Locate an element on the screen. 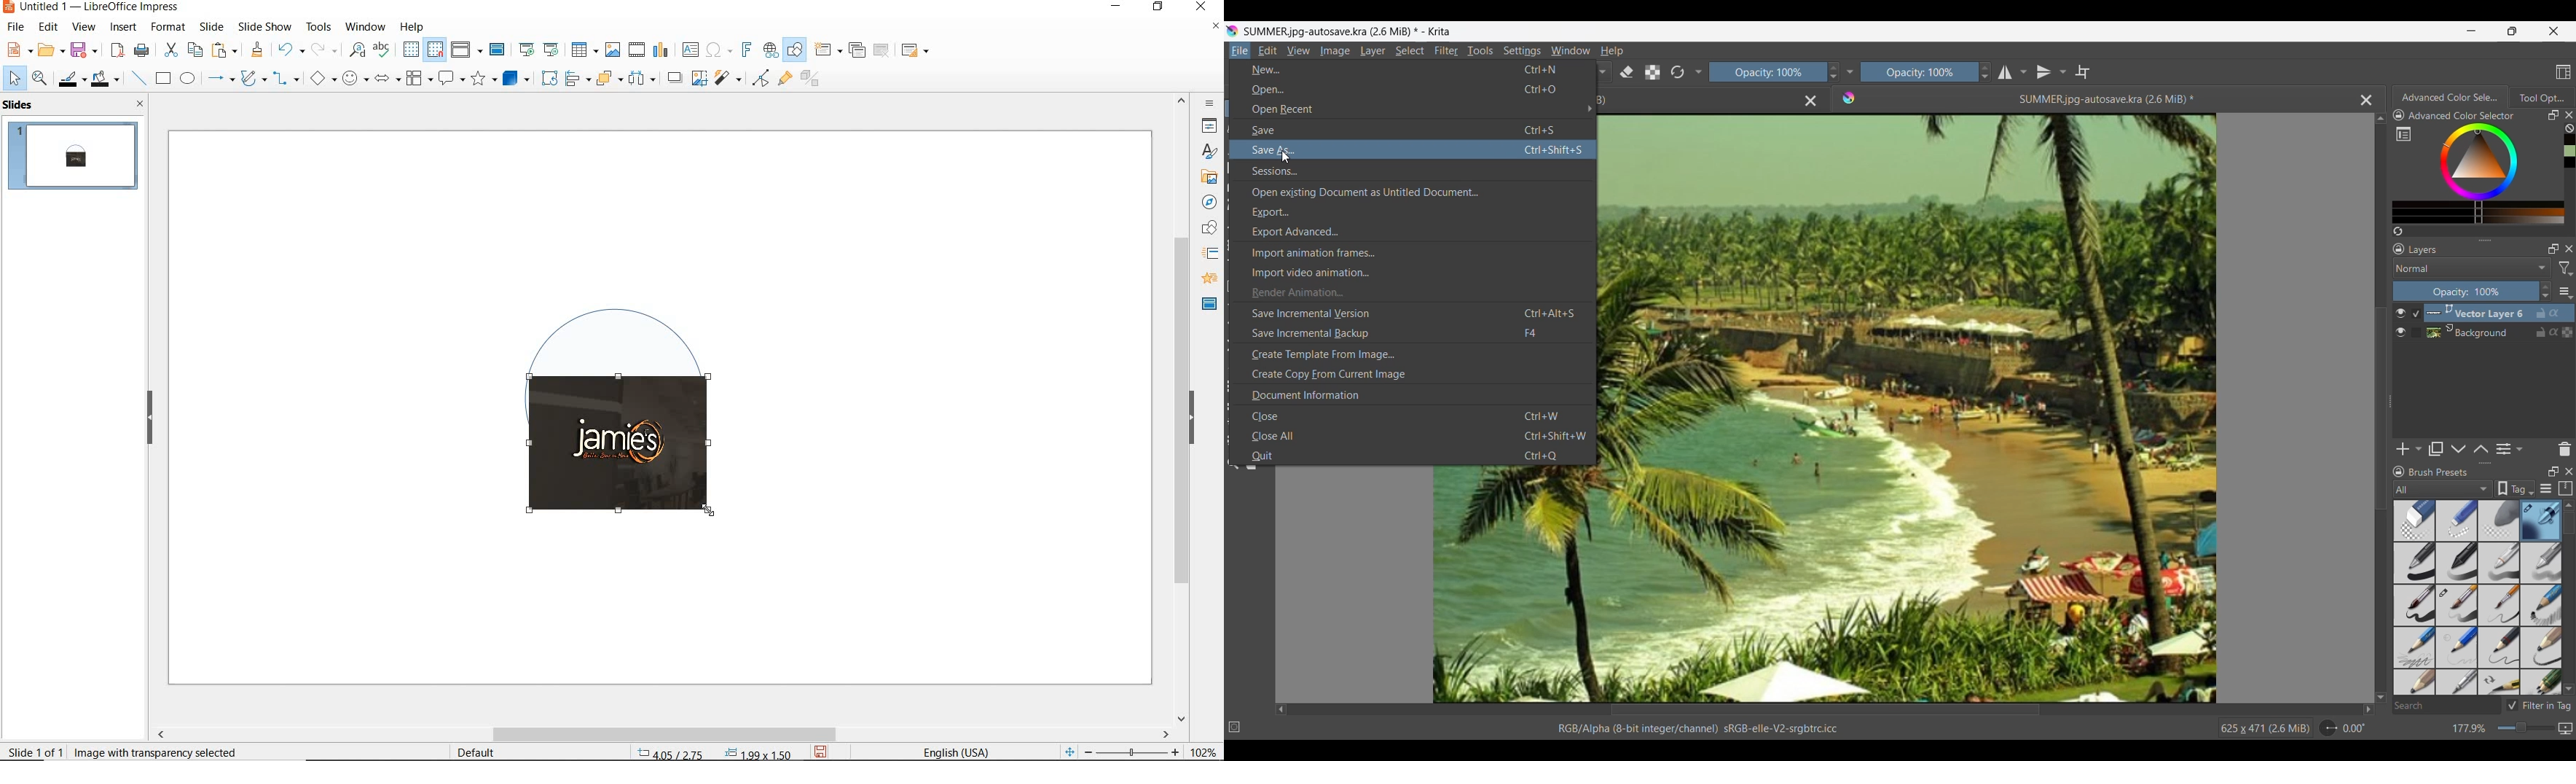  shapes is located at coordinates (1207, 228).